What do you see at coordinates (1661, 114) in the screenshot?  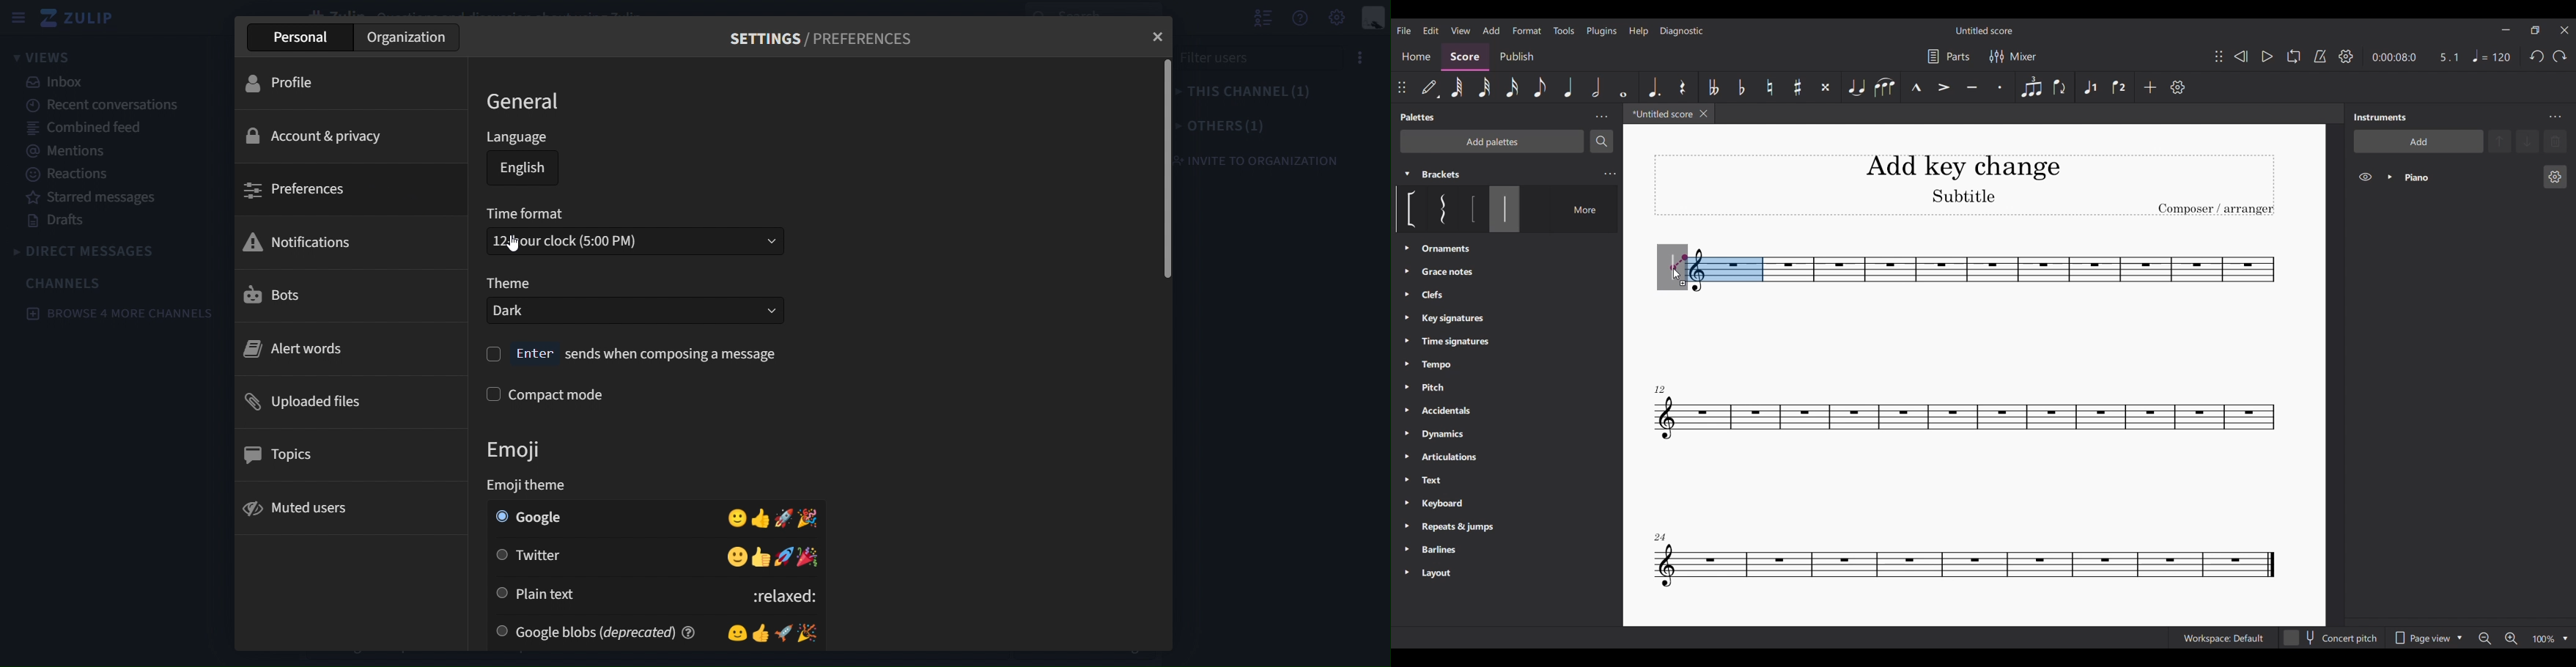 I see `Current tab` at bounding box center [1661, 114].